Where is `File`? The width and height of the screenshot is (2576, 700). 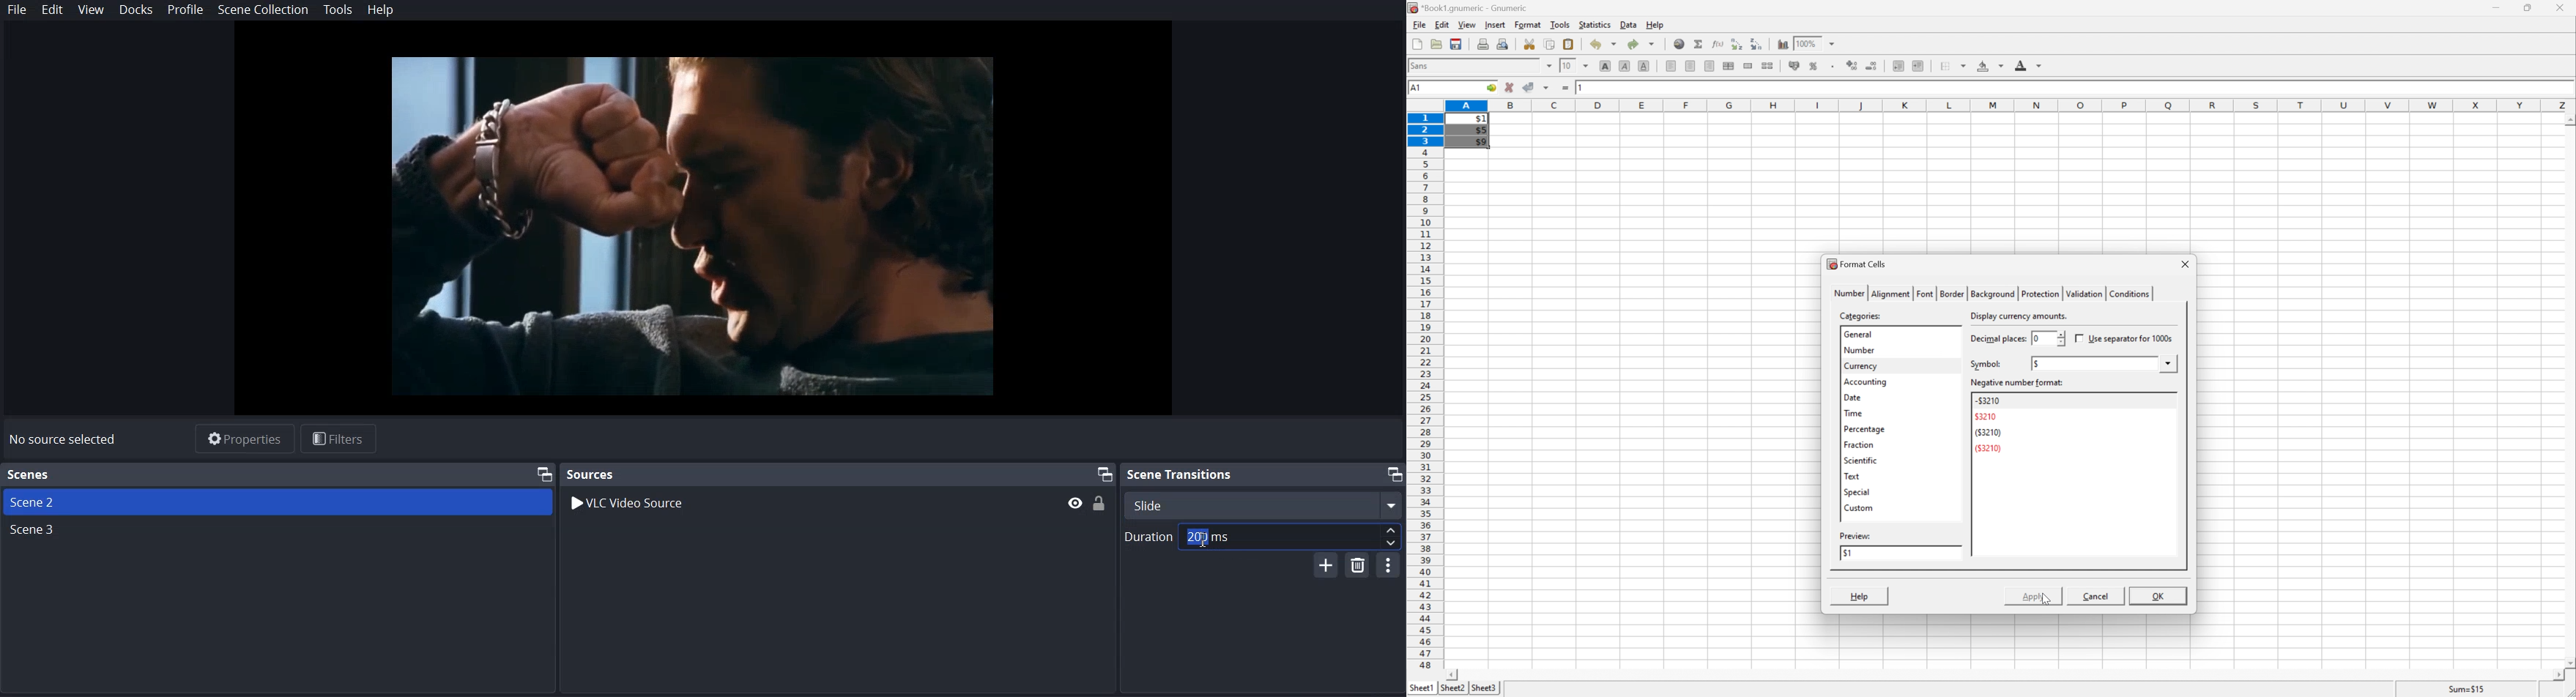 File is located at coordinates (17, 9).